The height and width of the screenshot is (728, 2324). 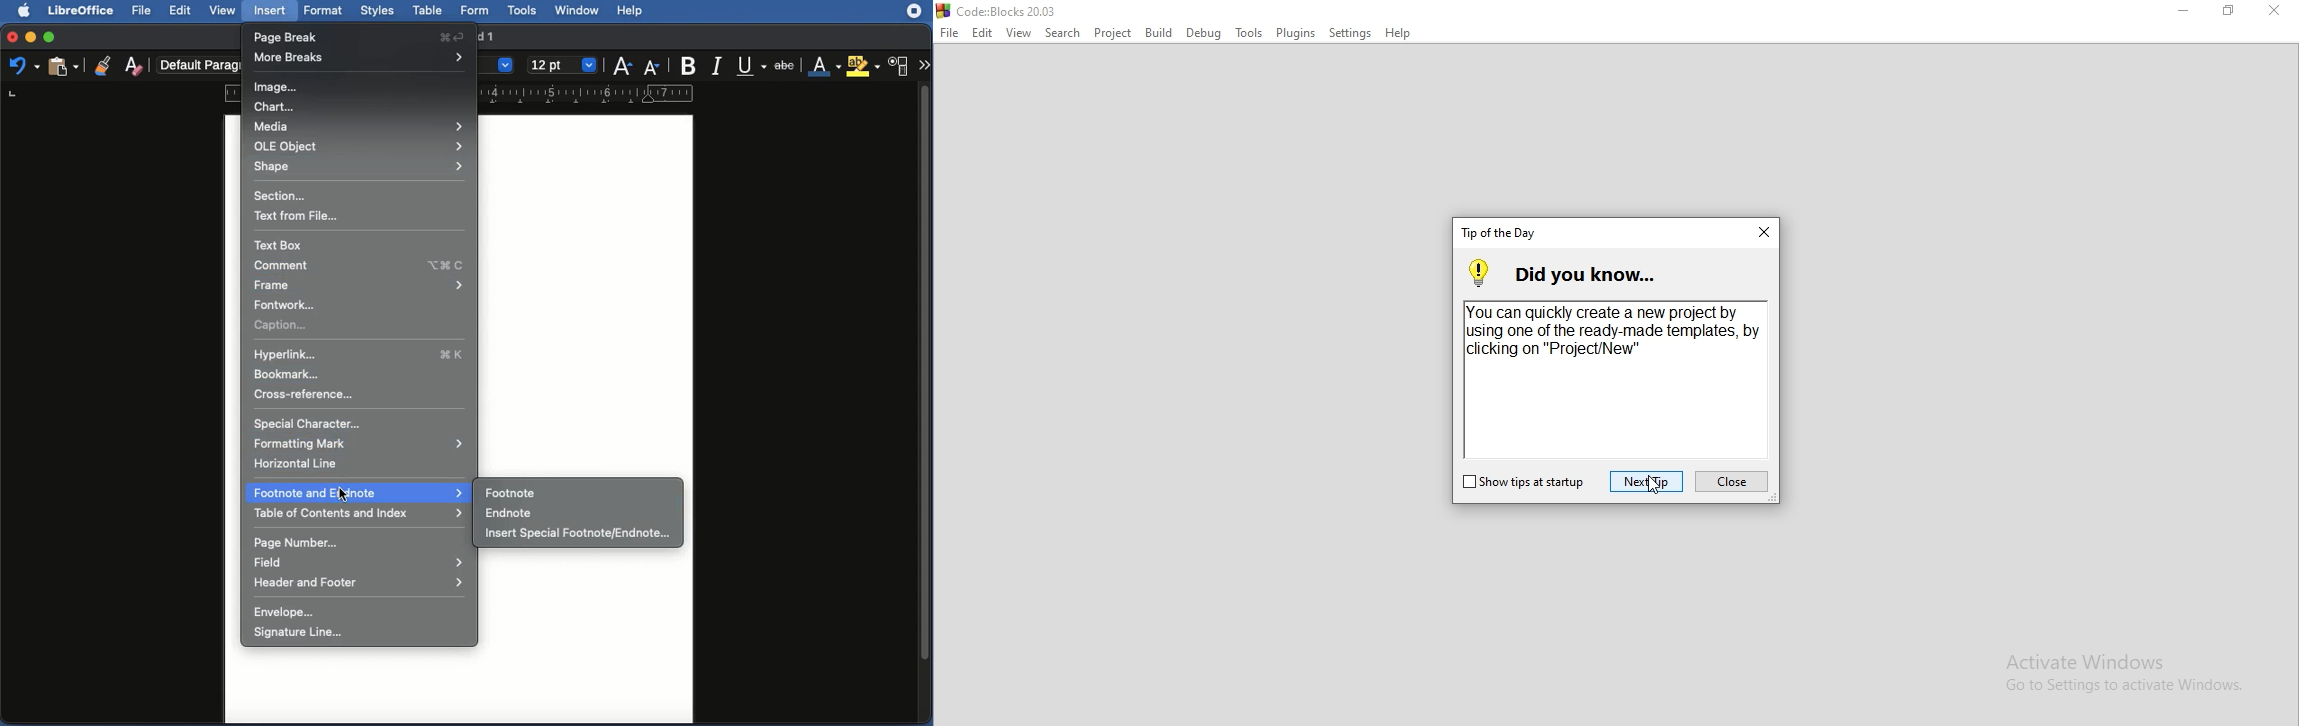 What do you see at coordinates (143, 11) in the screenshot?
I see `File` at bounding box center [143, 11].